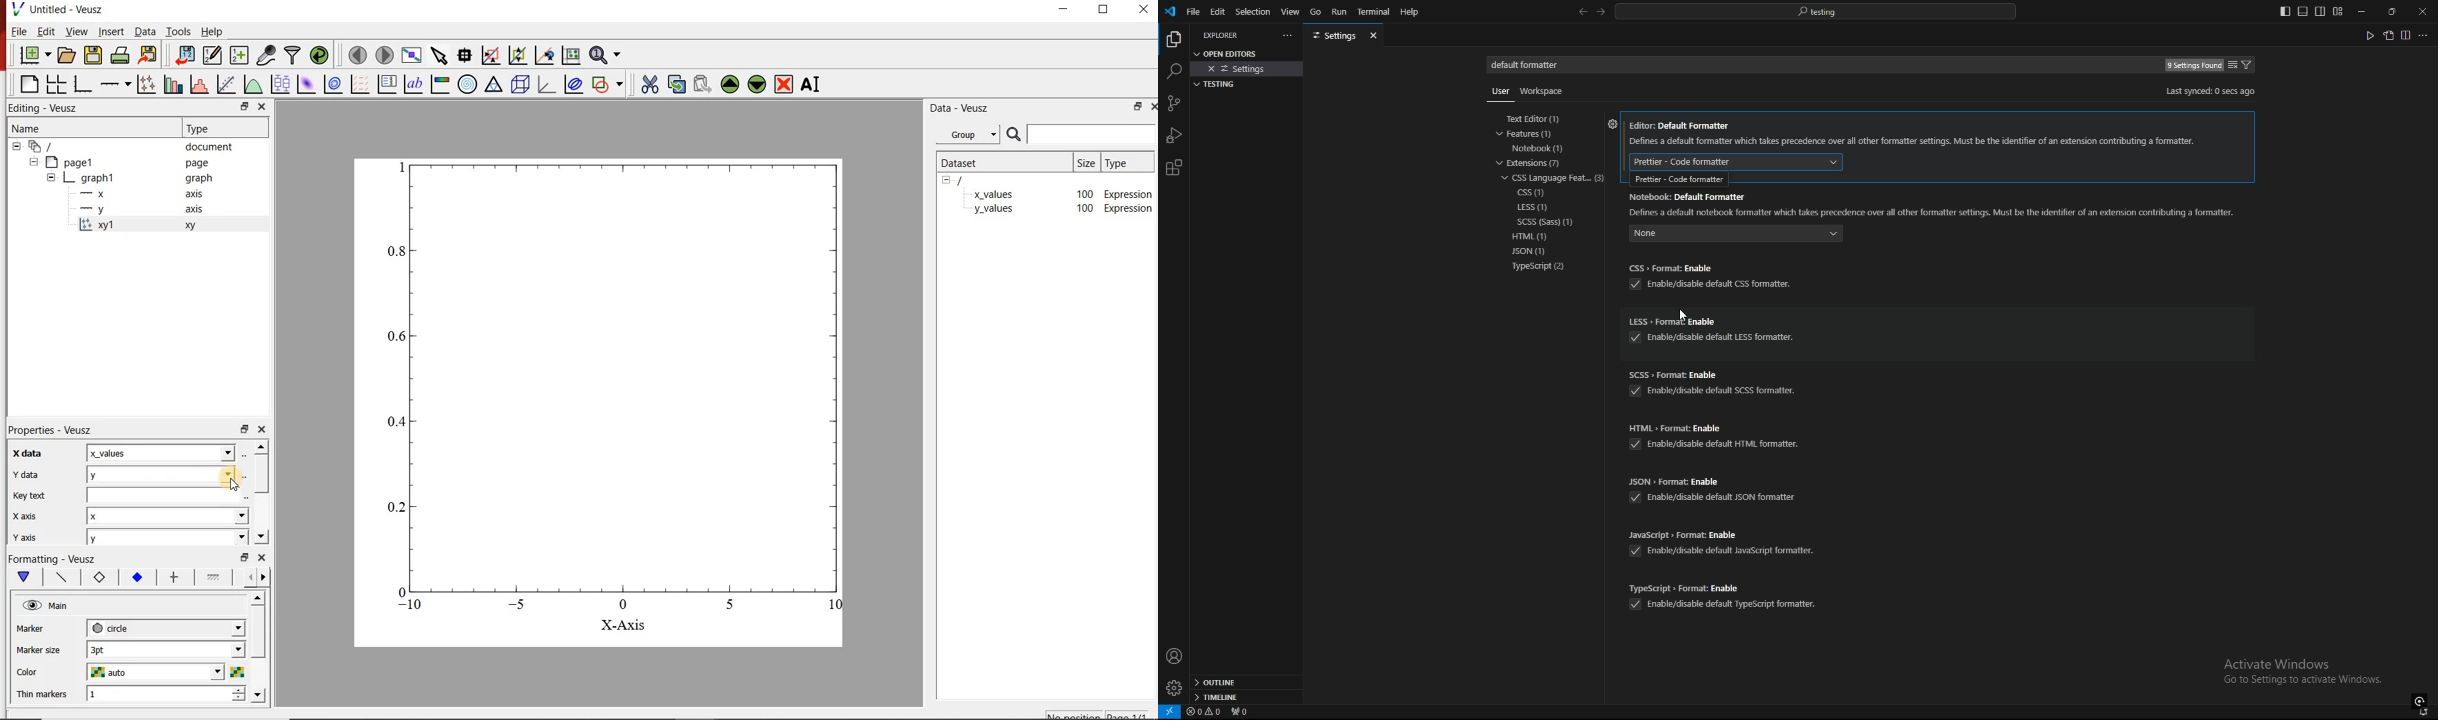 Image resolution: width=2464 pixels, height=728 pixels. What do you see at coordinates (994, 210) in the screenshot?
I see `y_values` at bounding box center [994, 210].